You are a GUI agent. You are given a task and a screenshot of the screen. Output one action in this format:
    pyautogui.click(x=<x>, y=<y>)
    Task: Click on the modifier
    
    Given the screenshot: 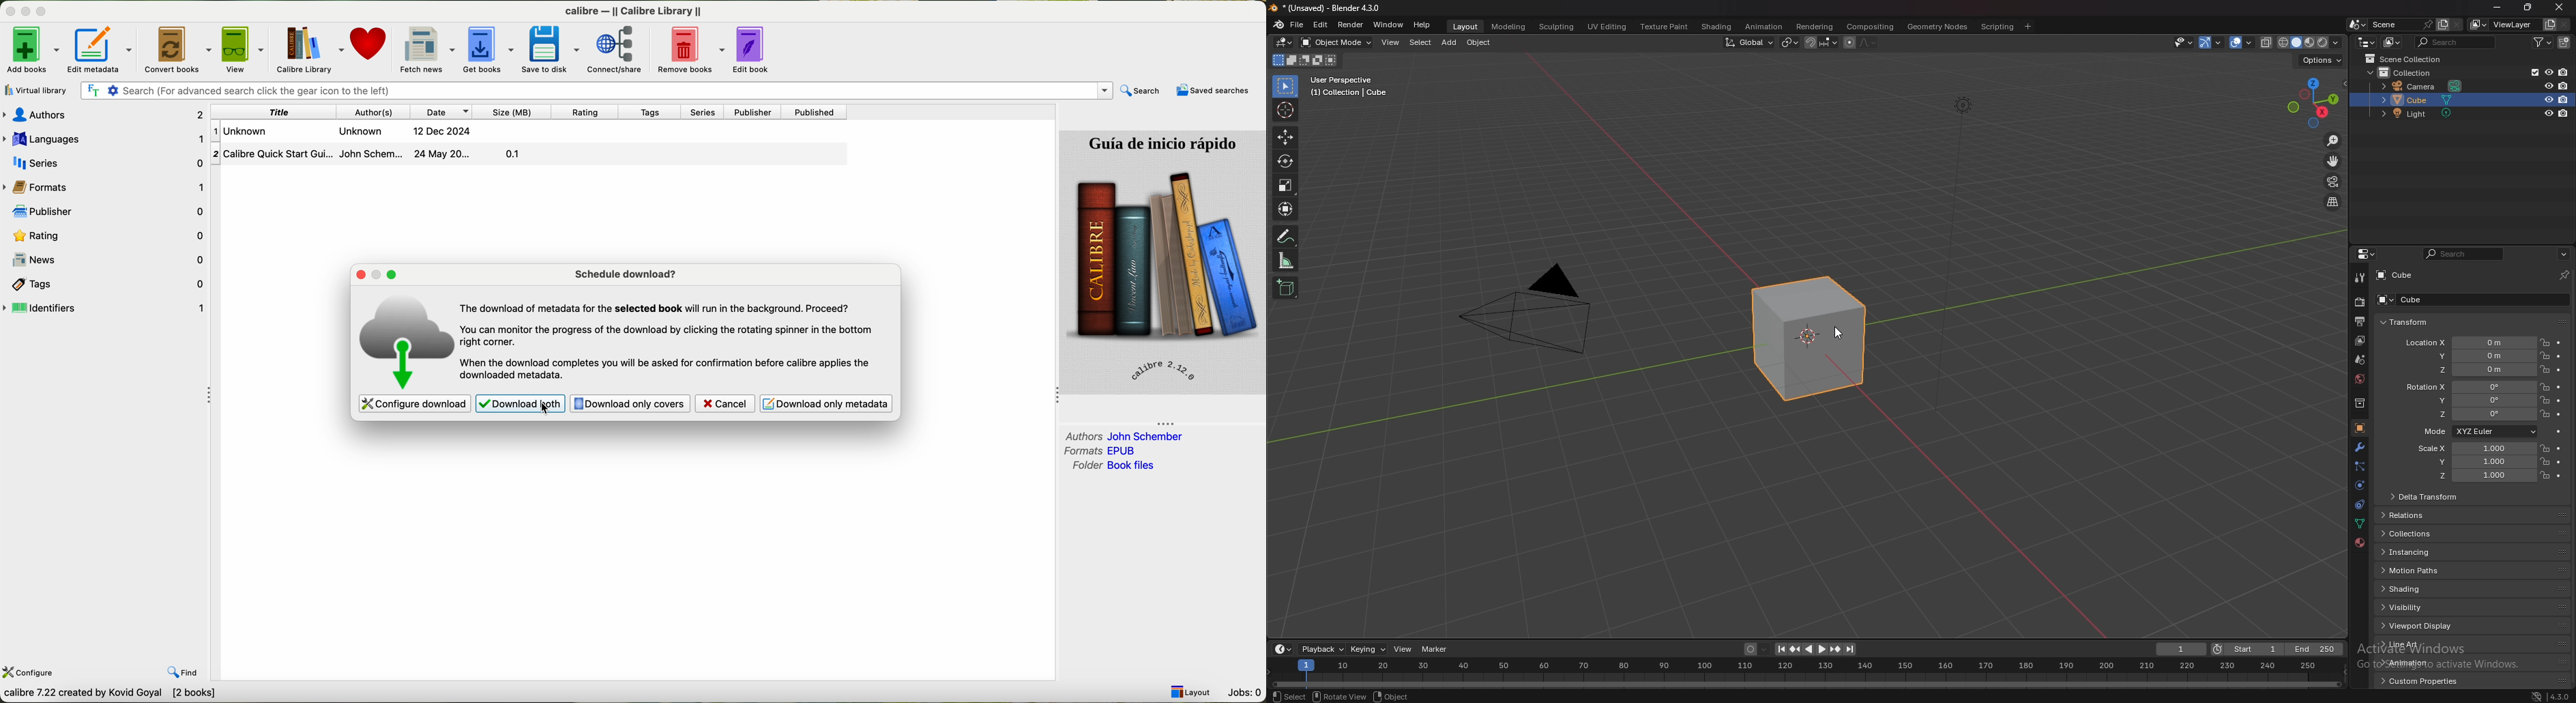 What is the action you would take?
    pyautogui.click(x=2360, y=447)
    